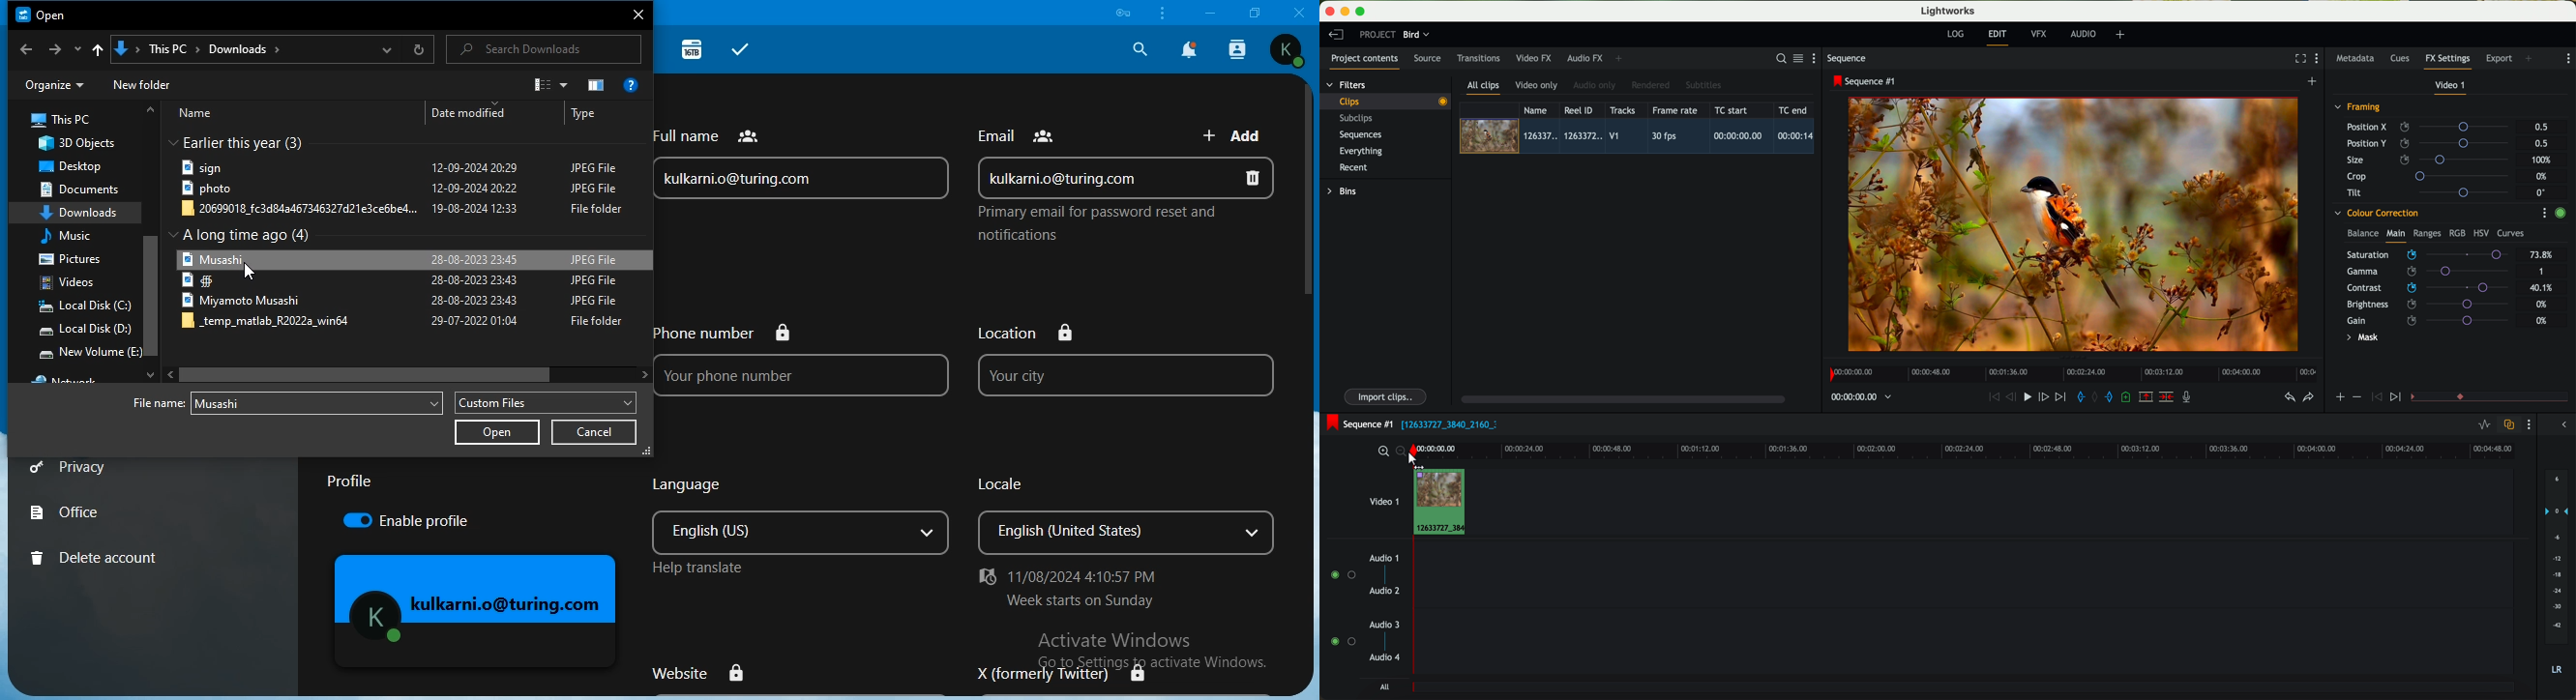 This screenshot has width=2576, height=700. Describe the element at coordinates (799, 524) in the screenshot. I see `language` at that location.